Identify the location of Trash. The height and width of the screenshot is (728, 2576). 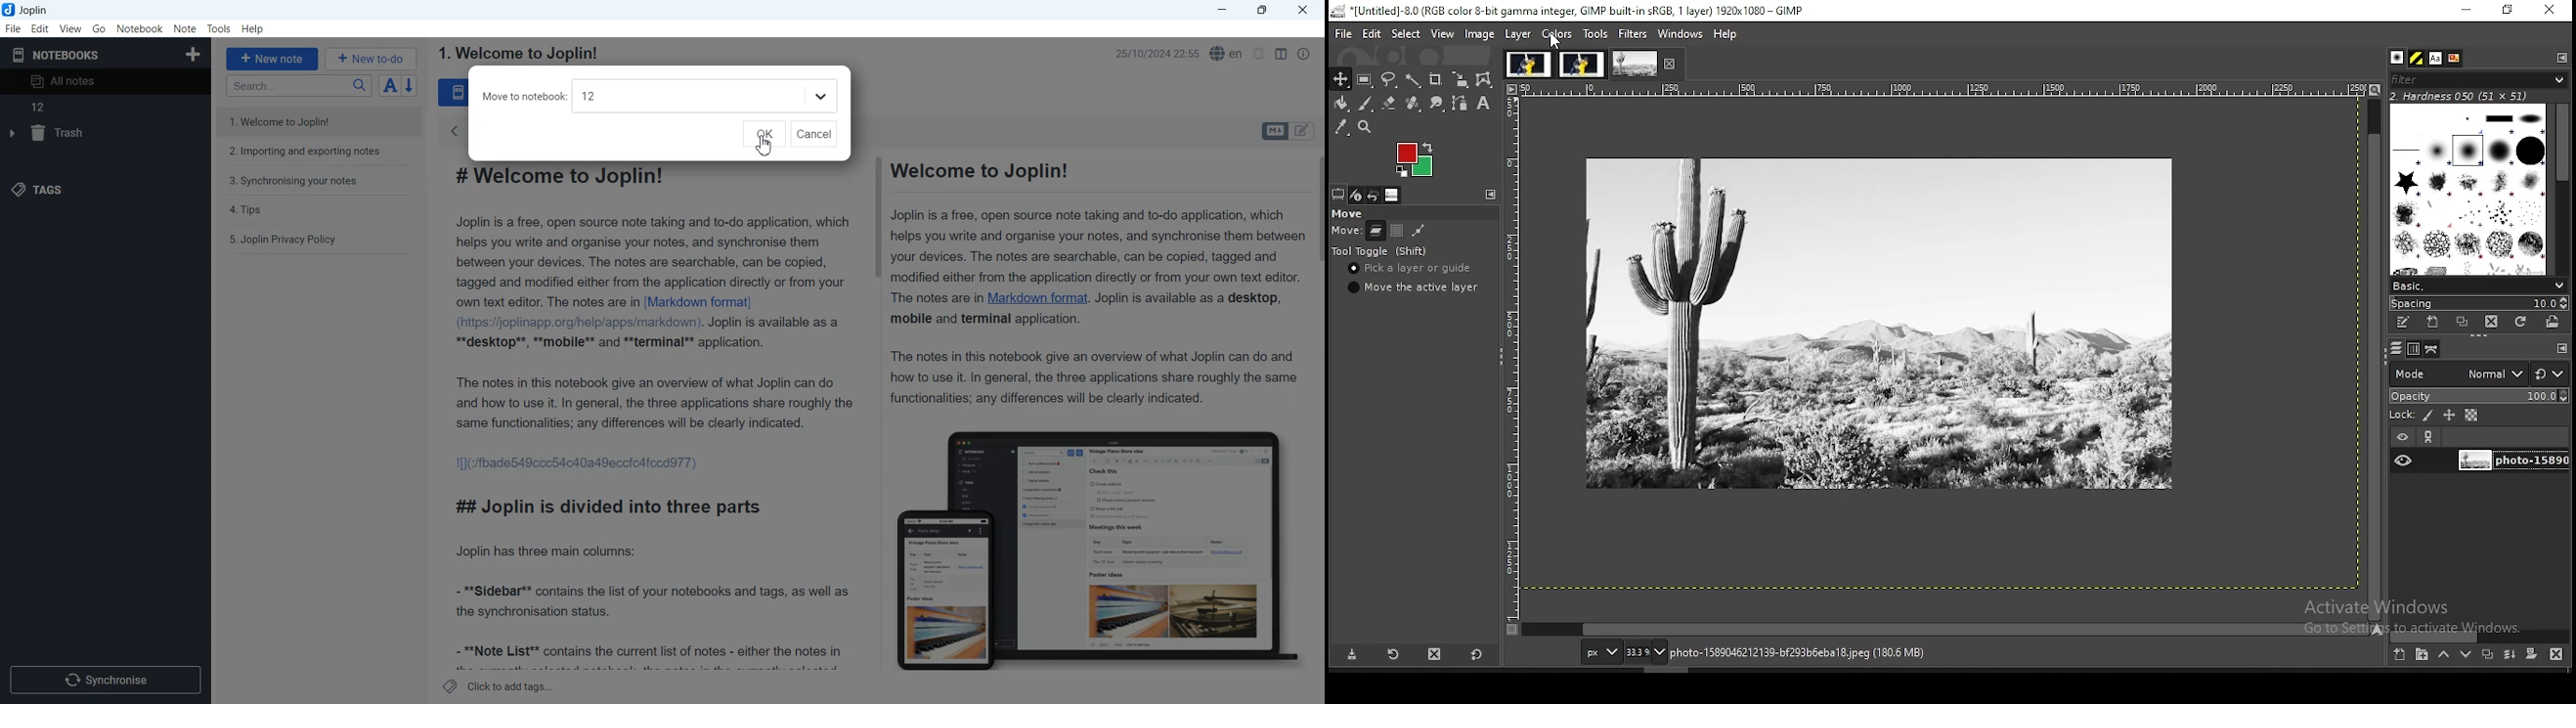
(104, 137).